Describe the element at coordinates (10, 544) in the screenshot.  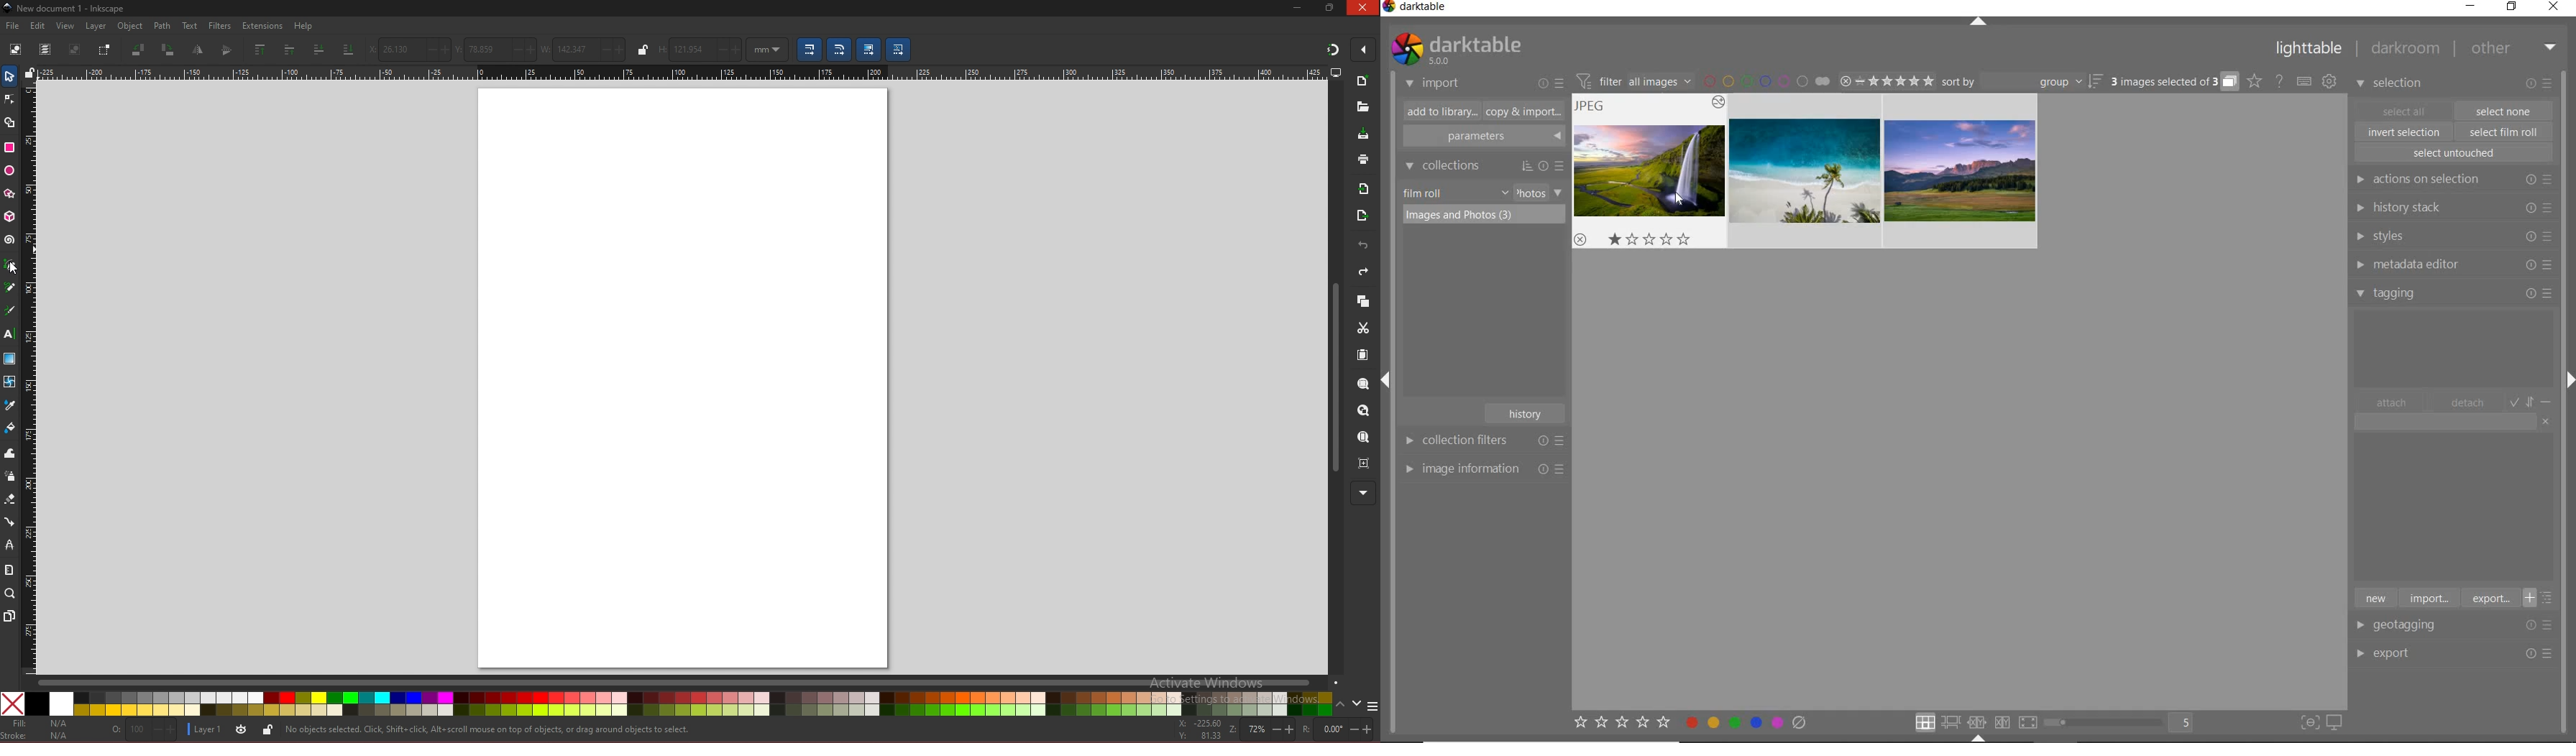
I see `lpe` at that location.